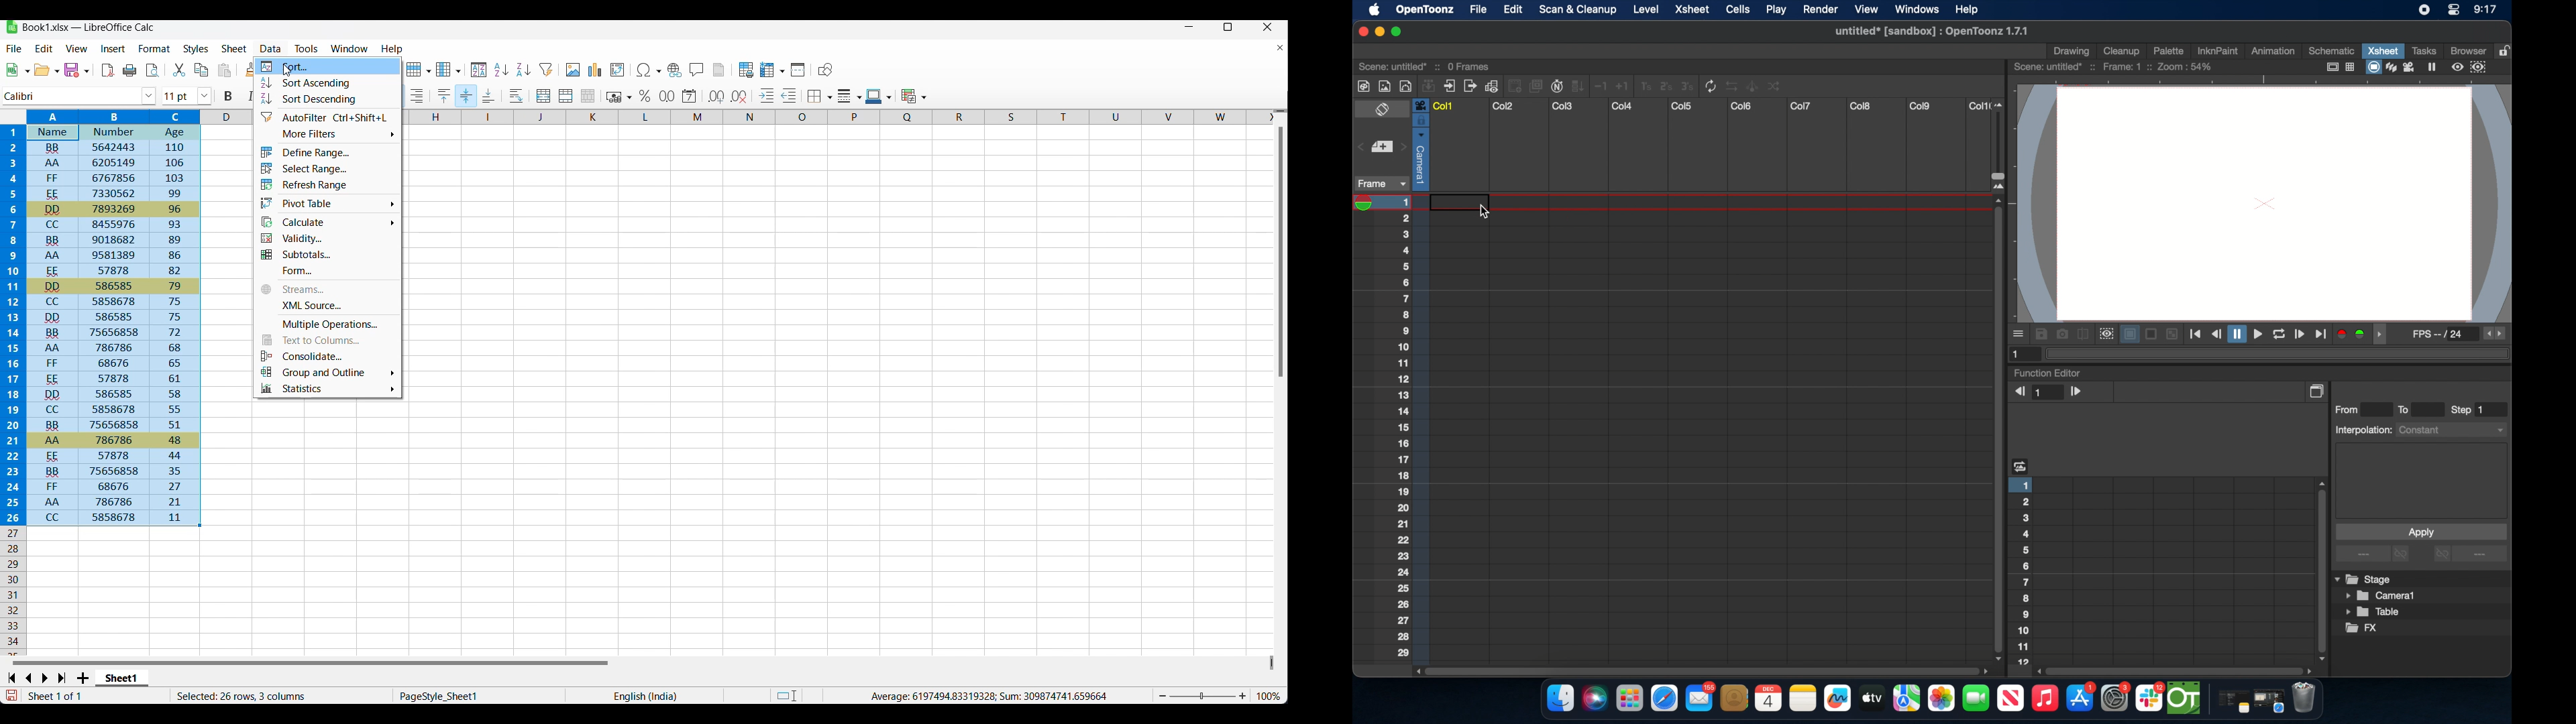  I want to click on Align top, so click(444, 97).